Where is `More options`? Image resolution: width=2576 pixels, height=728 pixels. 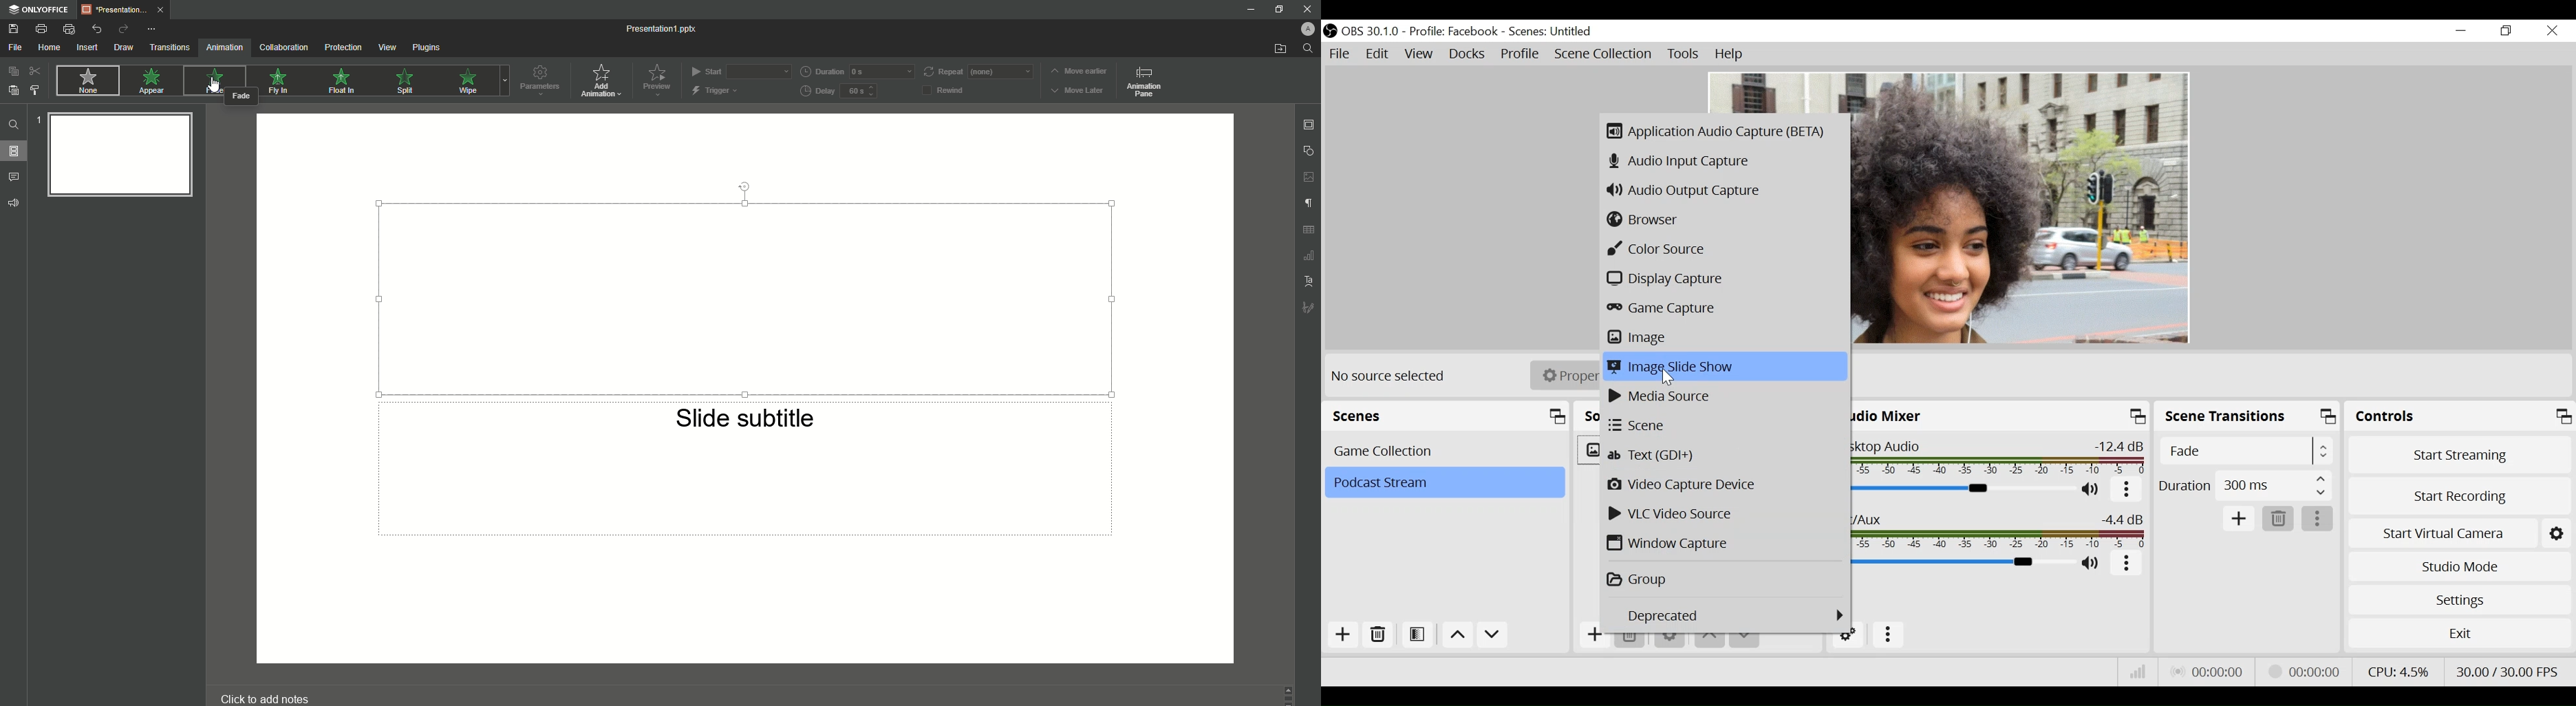 More options is located at coordinates (2128, 563).